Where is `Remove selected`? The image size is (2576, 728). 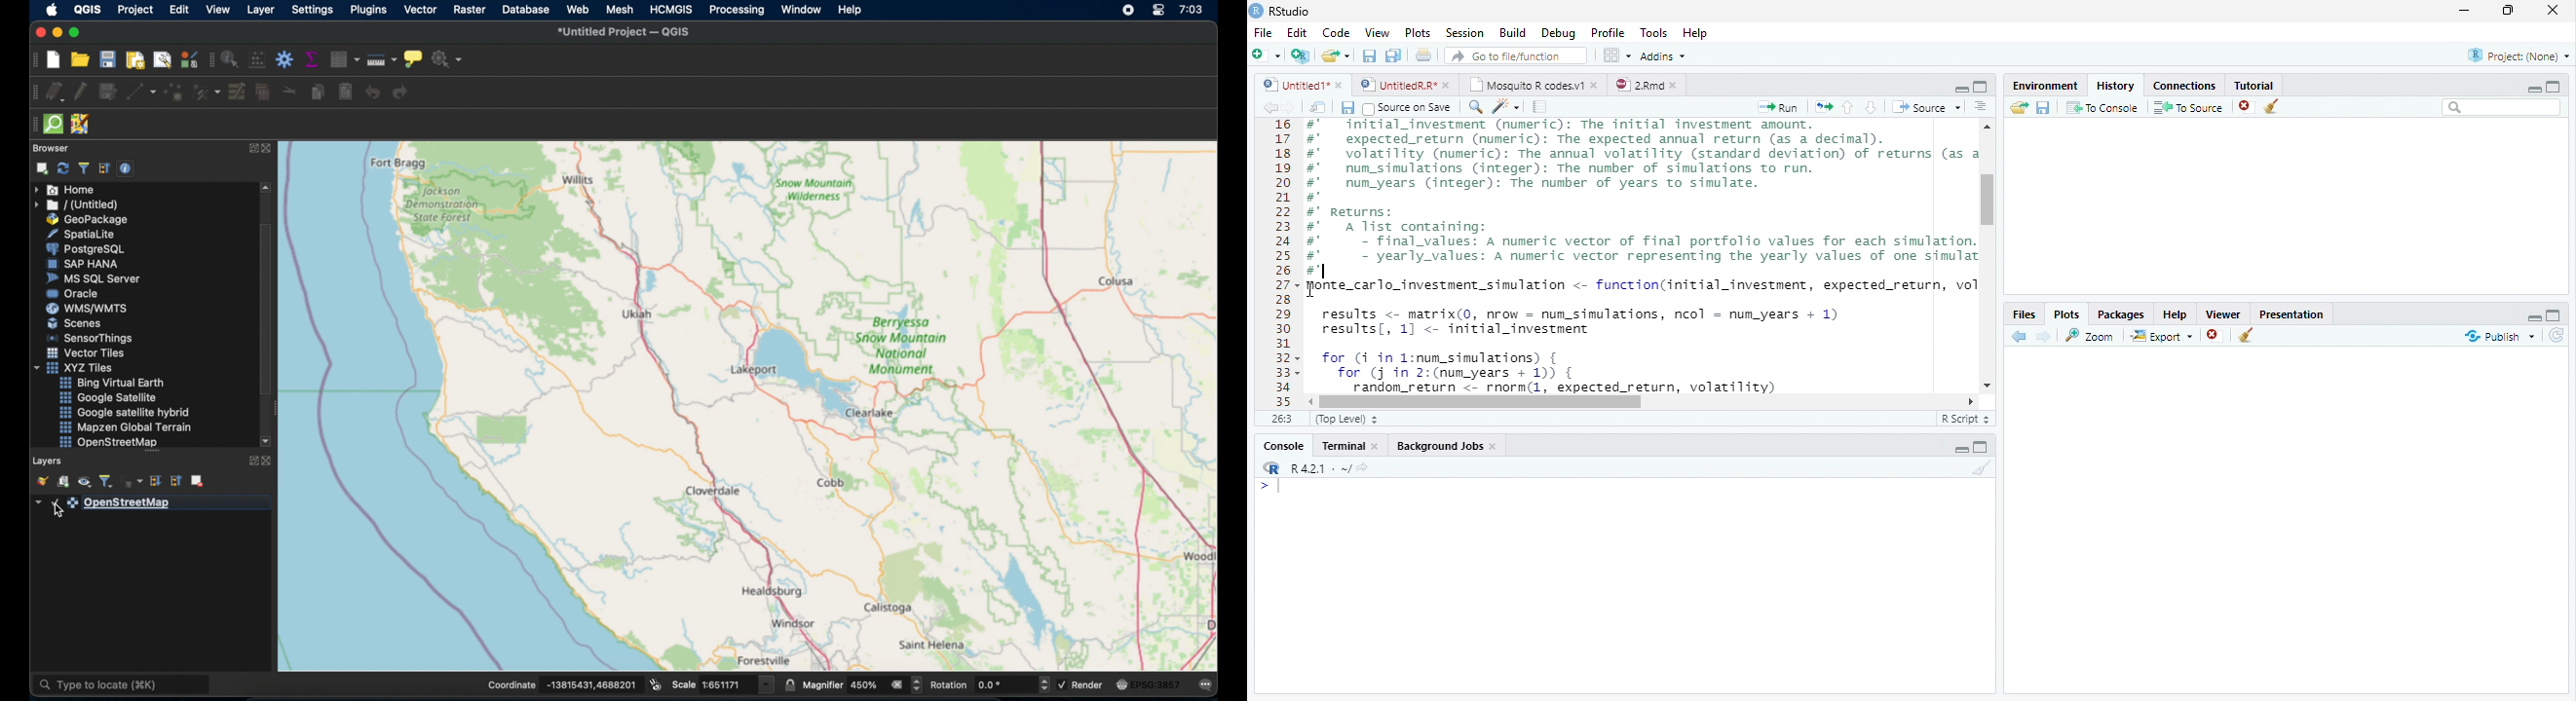
Remove selected is located at coordinates (2216, 336).